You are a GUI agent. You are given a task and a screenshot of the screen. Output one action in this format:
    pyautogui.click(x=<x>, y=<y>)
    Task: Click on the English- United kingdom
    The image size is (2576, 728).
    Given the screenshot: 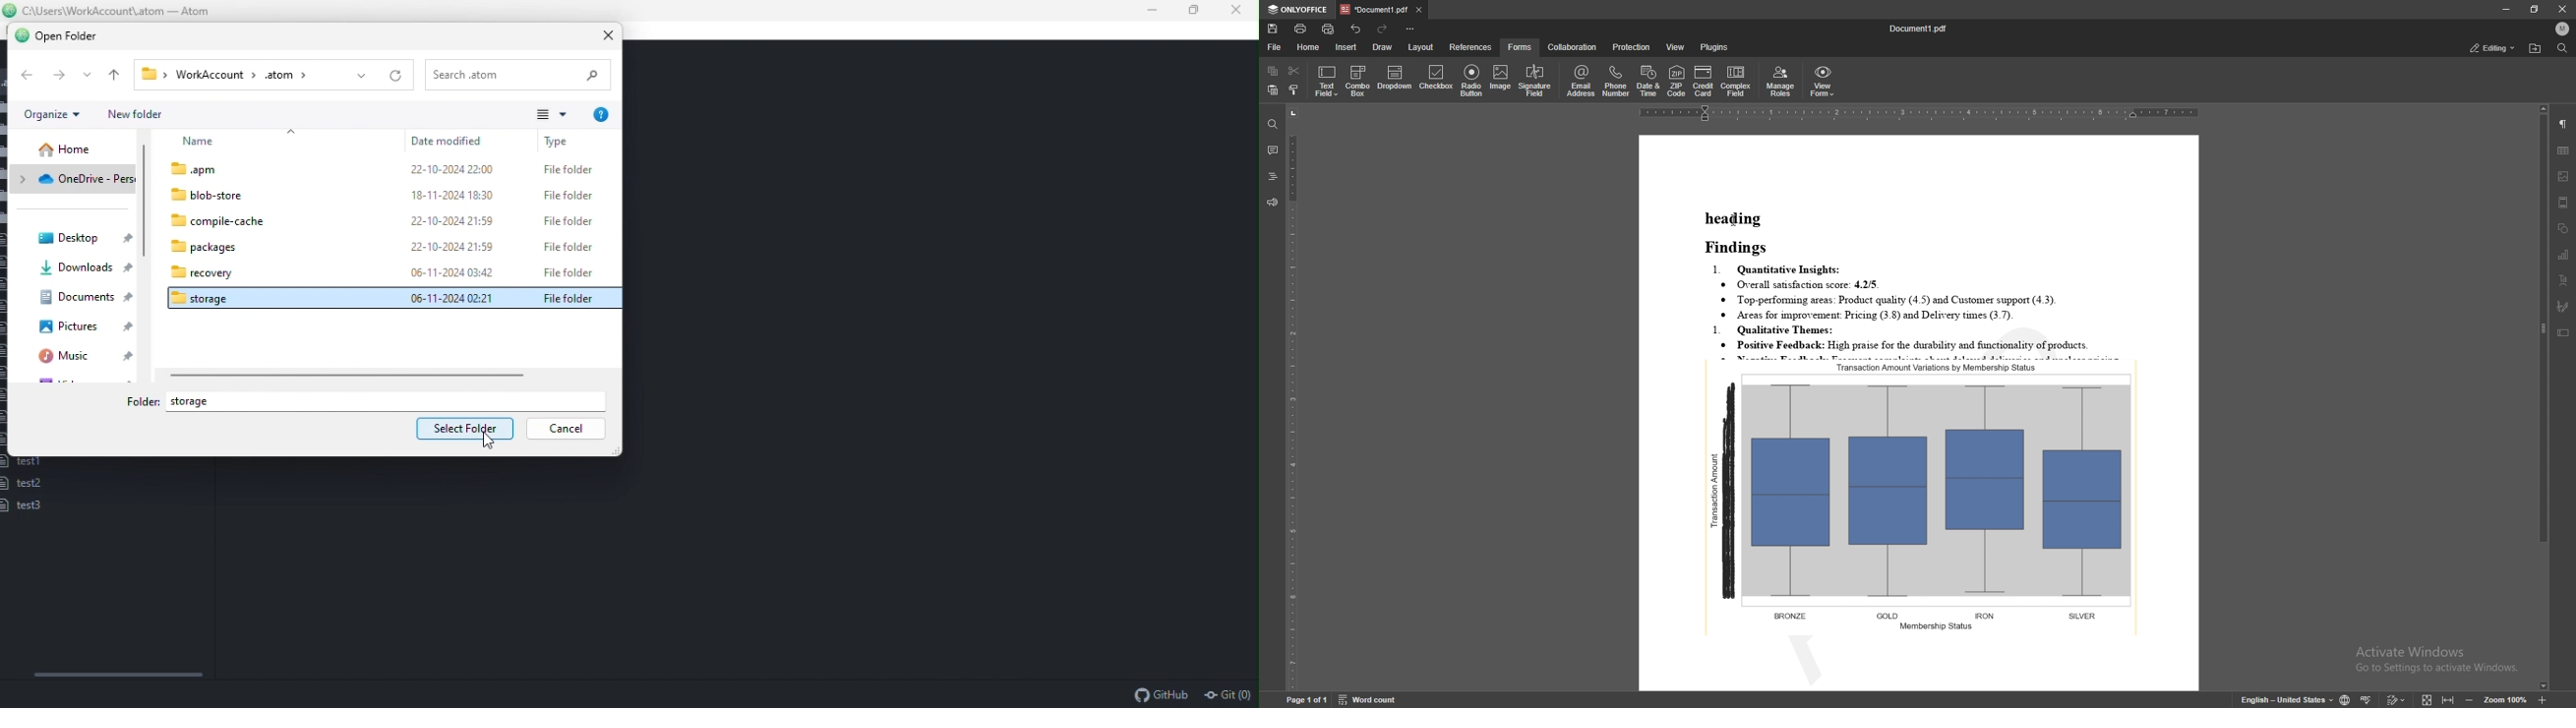 What is the action you would take?
    pyautogui.click(x=2279, y=700)
    